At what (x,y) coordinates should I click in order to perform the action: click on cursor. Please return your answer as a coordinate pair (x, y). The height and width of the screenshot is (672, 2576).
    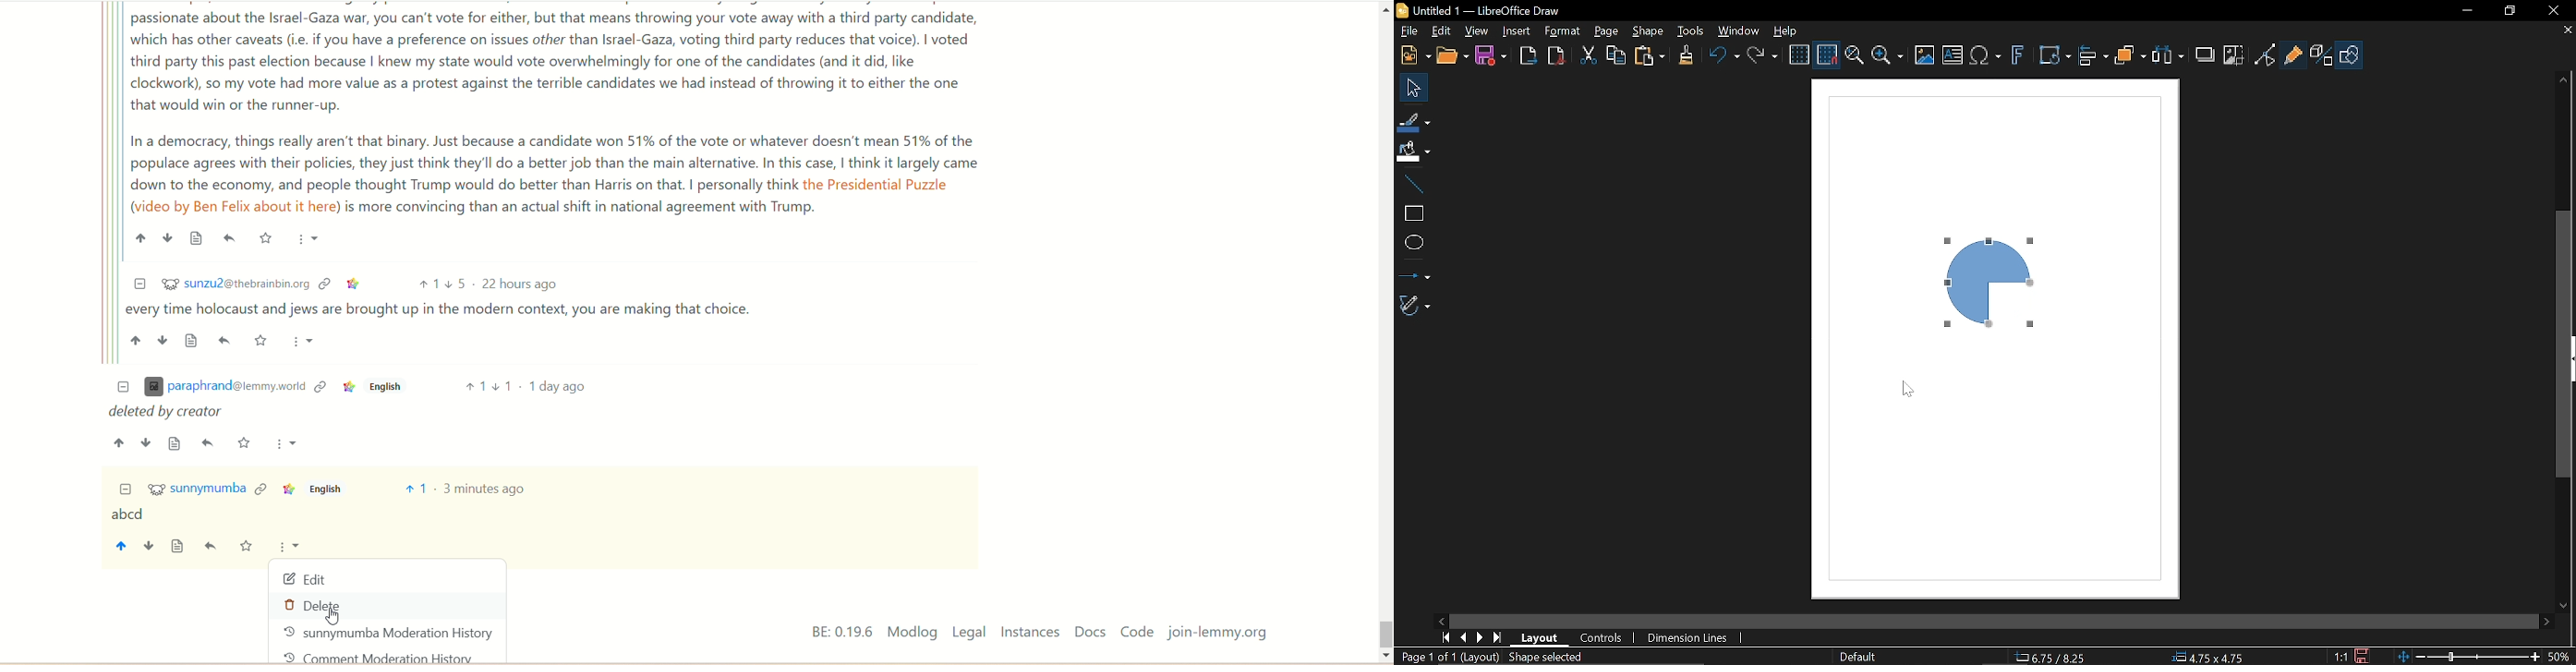
    Looking at the image, I should click on (1910, 386).